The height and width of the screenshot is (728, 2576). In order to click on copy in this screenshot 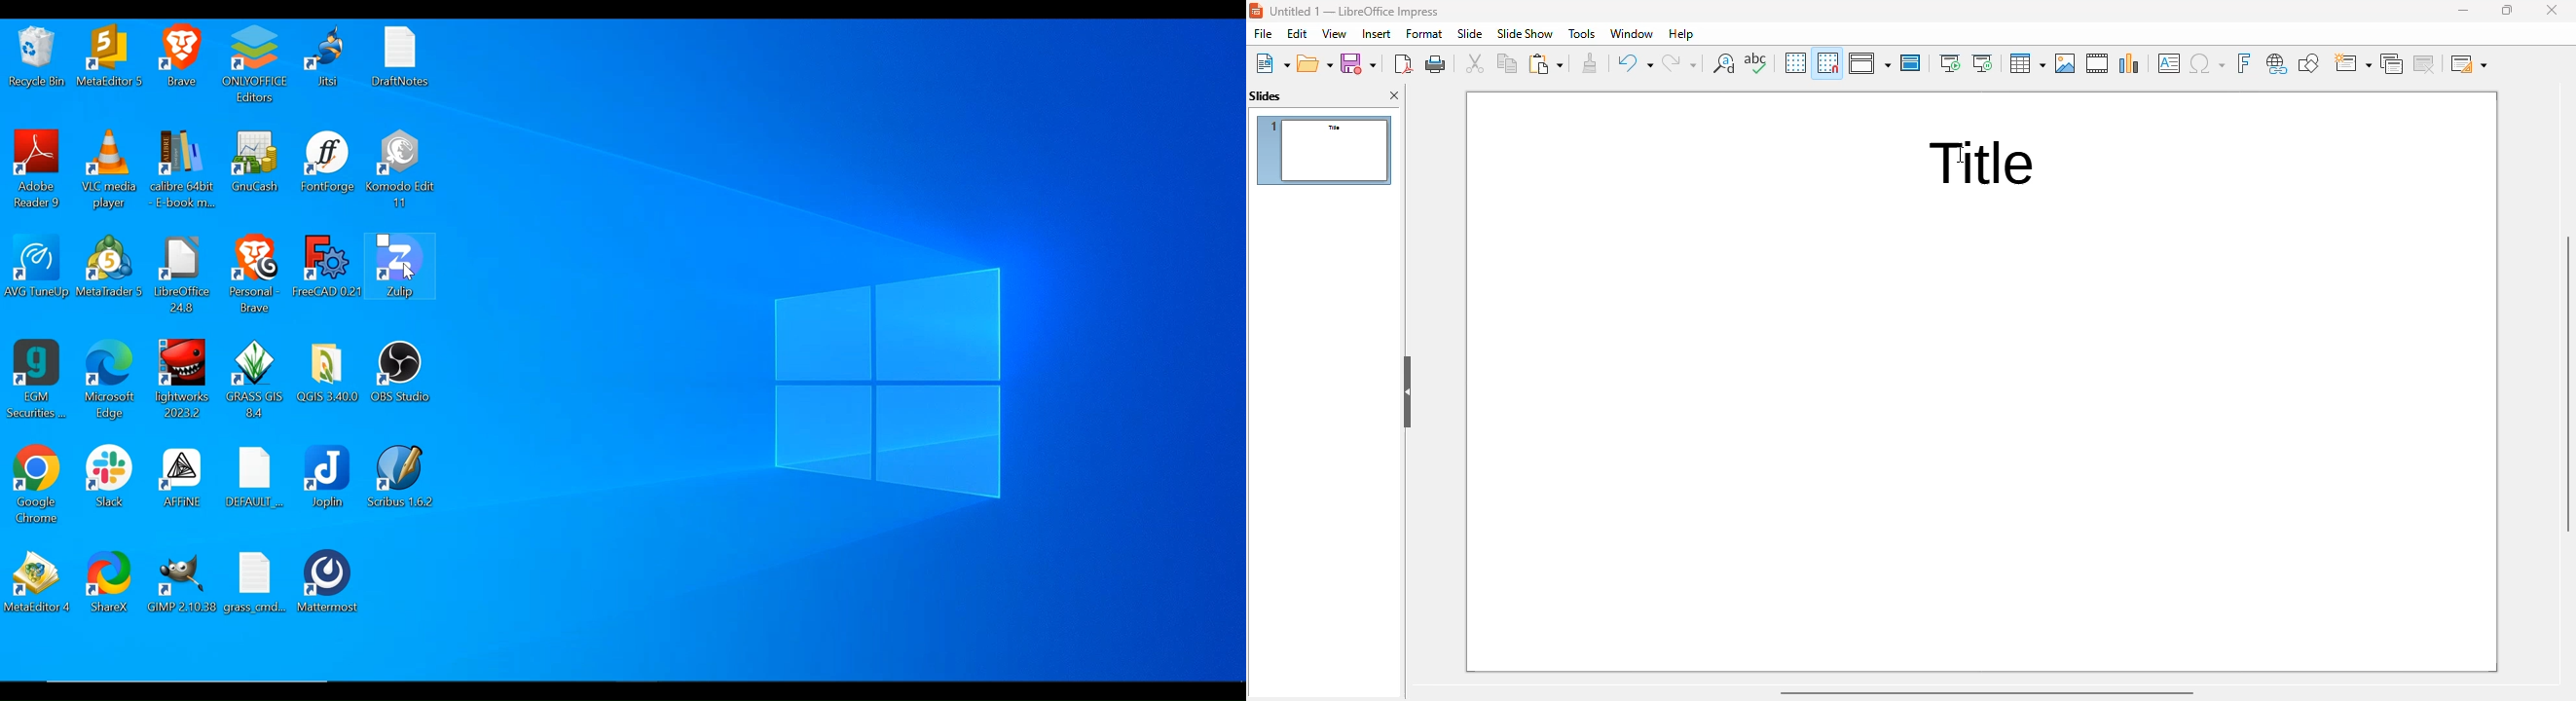, I will do `click(1507, 63)`.